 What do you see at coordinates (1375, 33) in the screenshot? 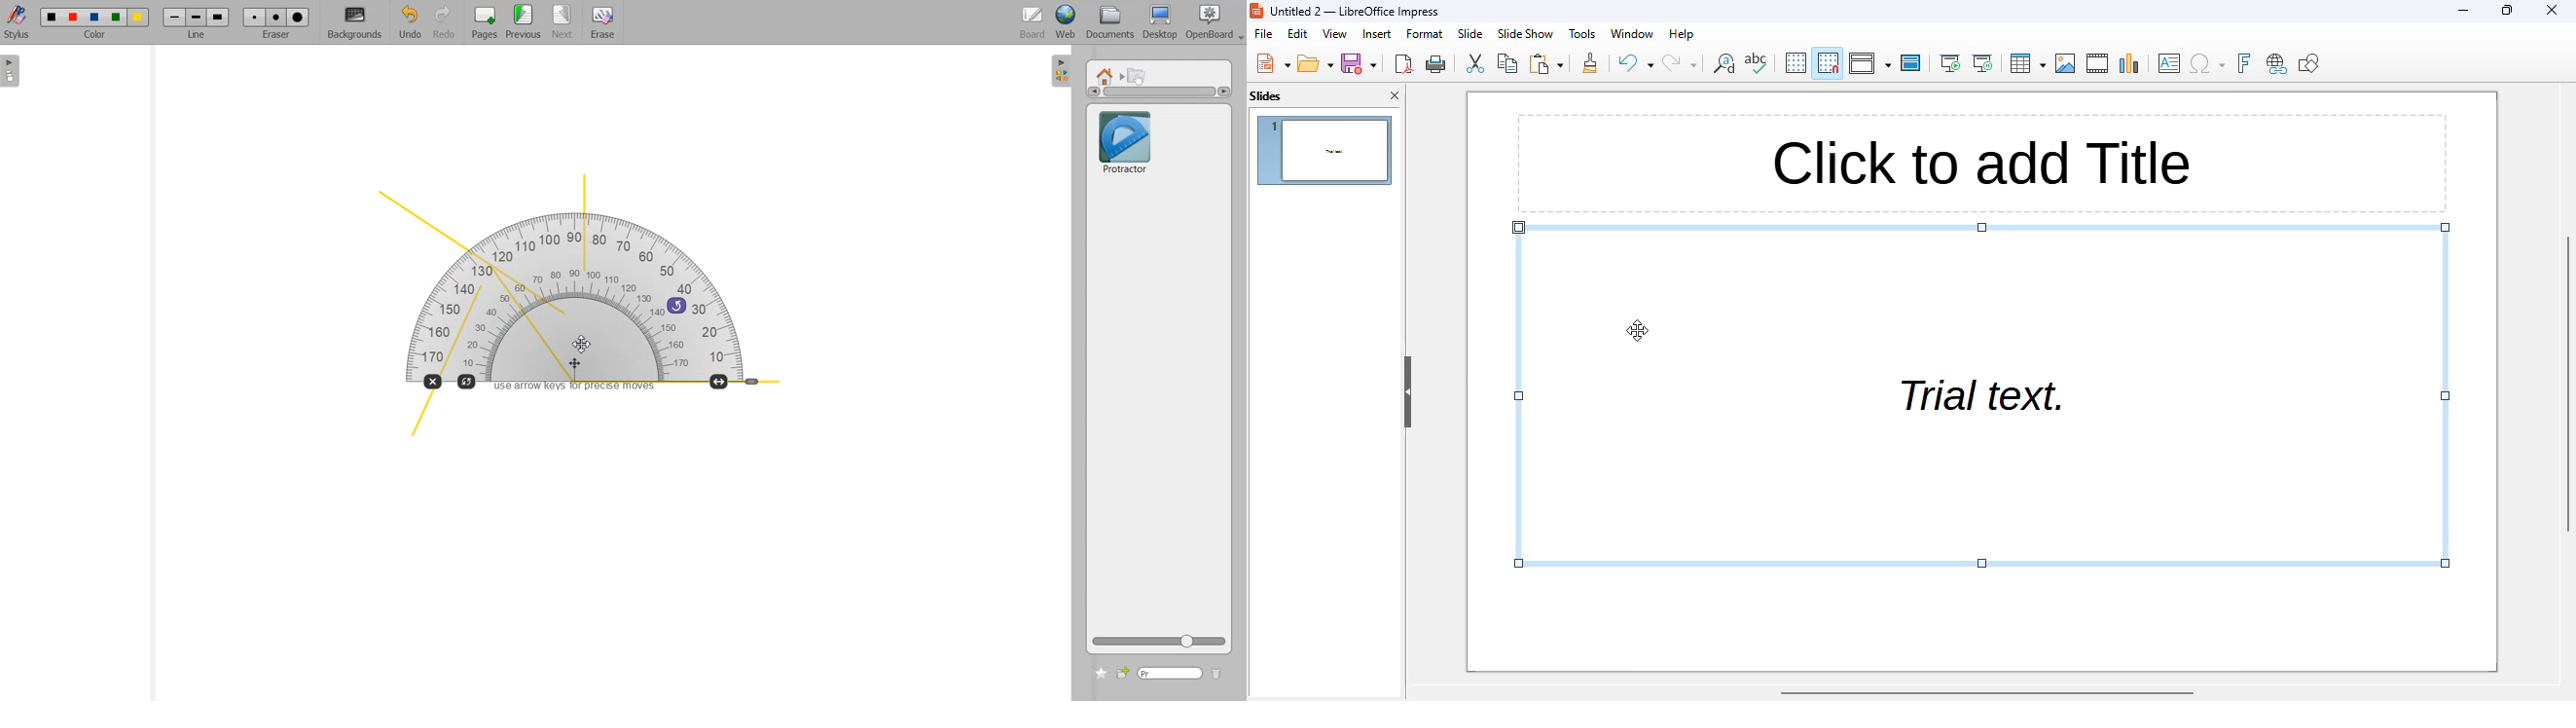
I see `insert` at bounding box center [1375, 33].